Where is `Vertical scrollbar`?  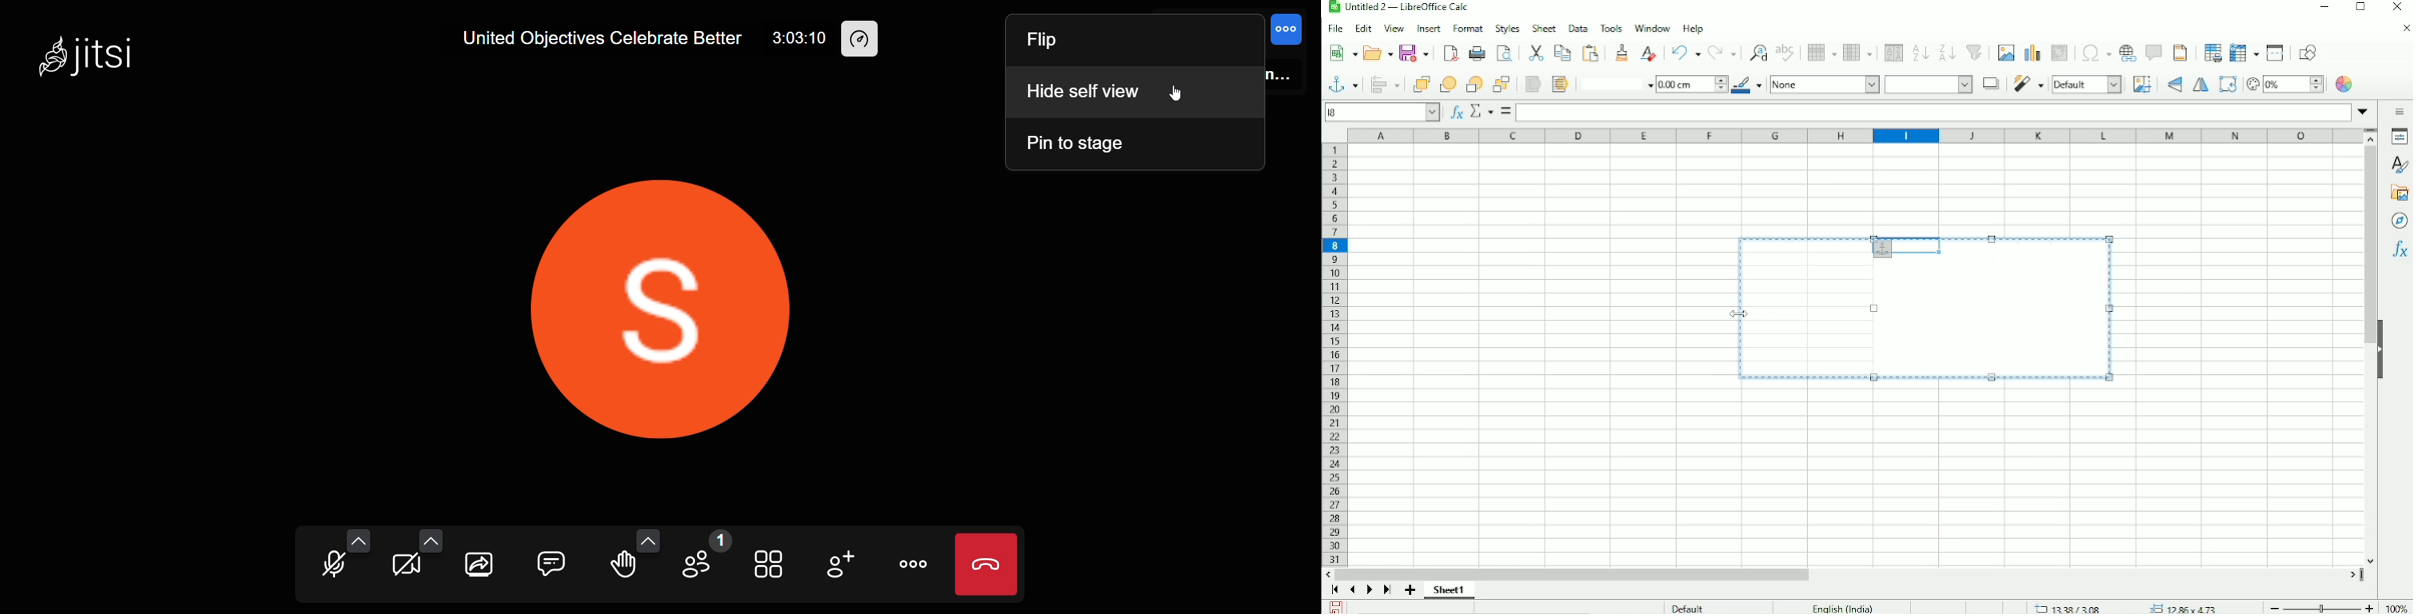
Vertical scrollbar is located at coordinates (2369, 246).